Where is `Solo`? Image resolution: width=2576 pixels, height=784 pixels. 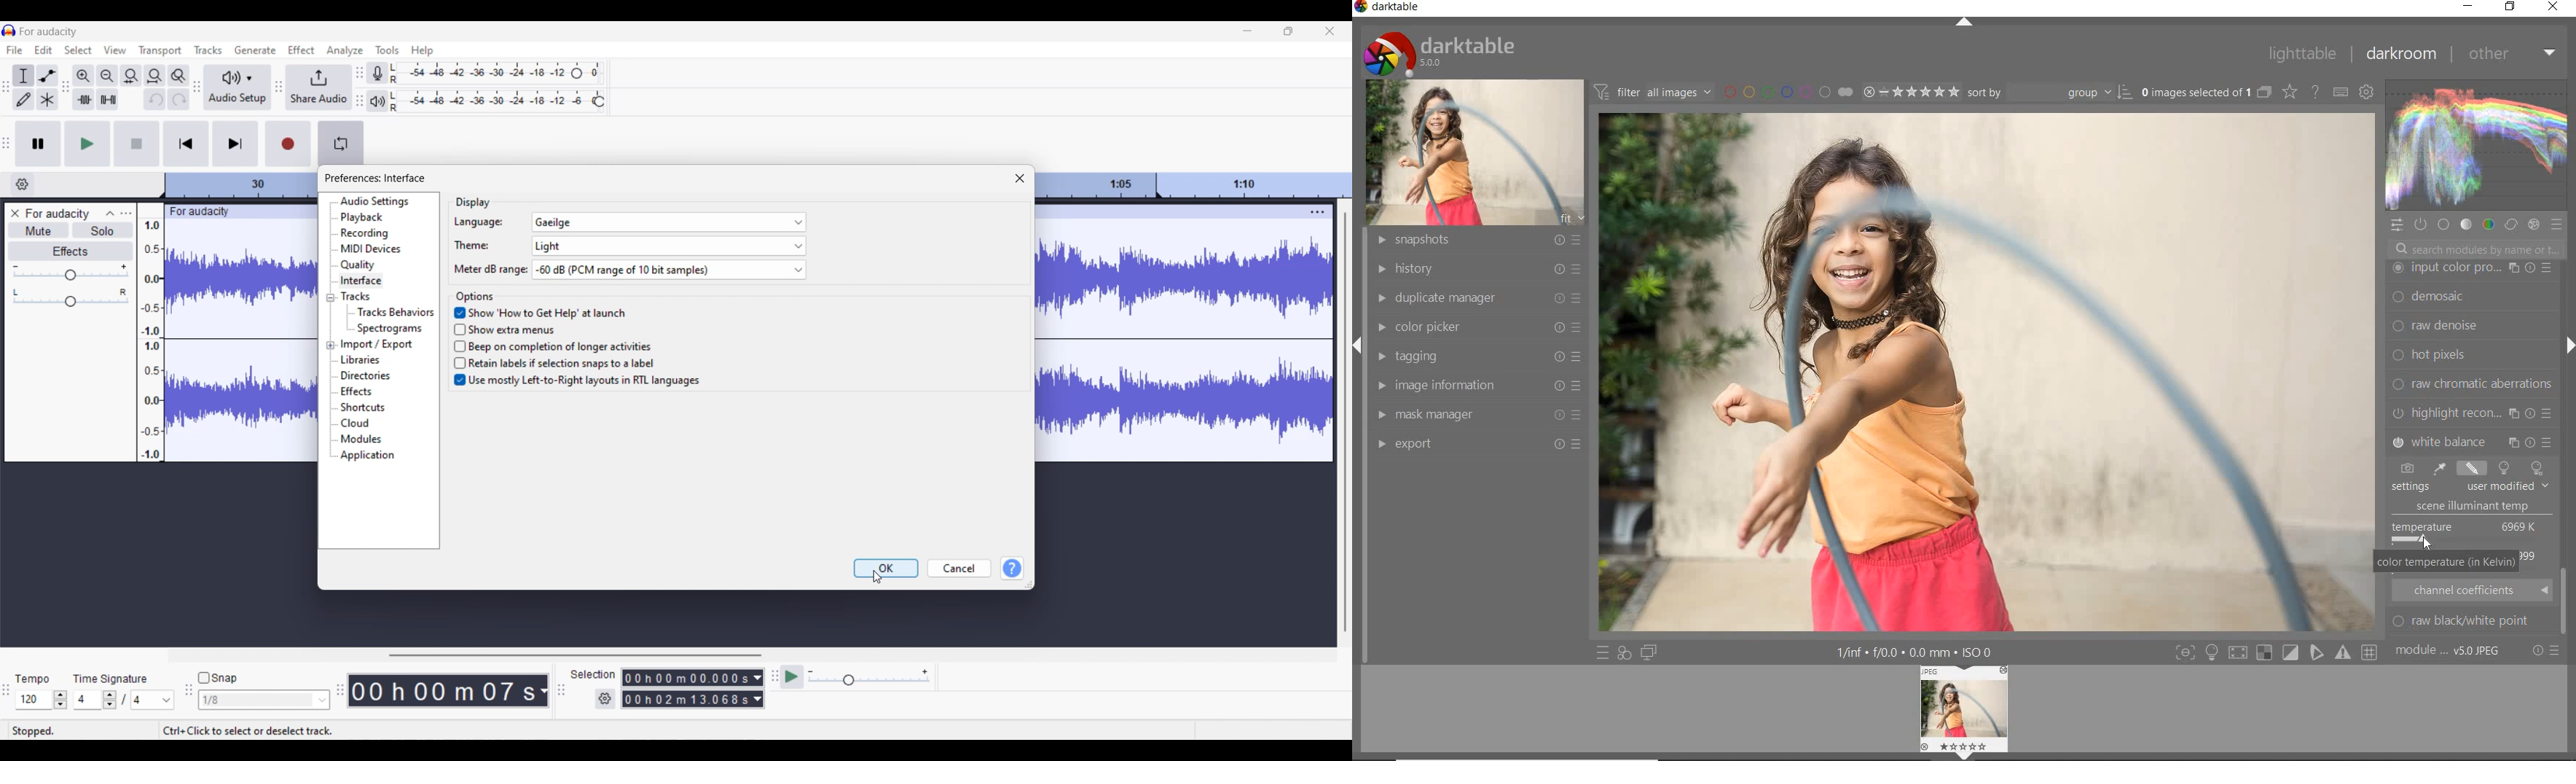
Solo is located at coordinates (103, 230).